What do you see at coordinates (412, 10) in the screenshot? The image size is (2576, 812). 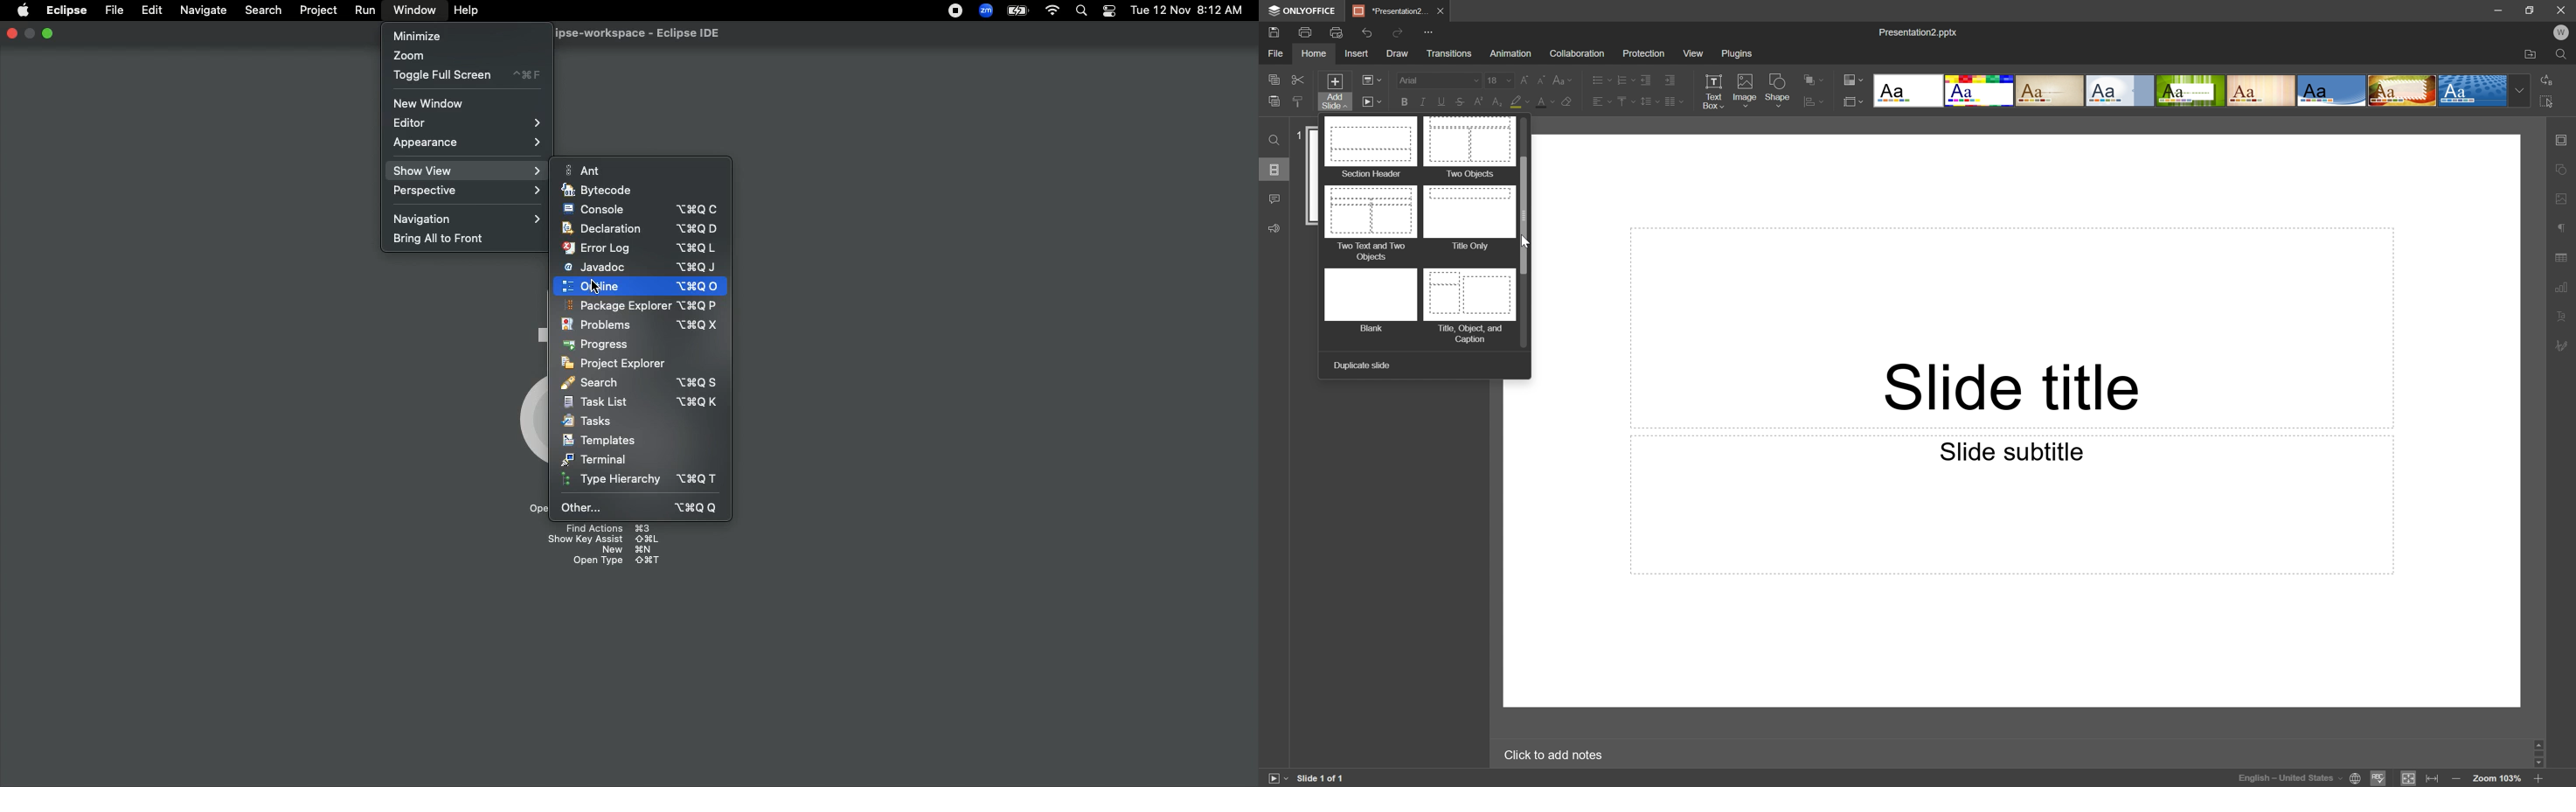 I see `Window` at bounding box center [412, 10].